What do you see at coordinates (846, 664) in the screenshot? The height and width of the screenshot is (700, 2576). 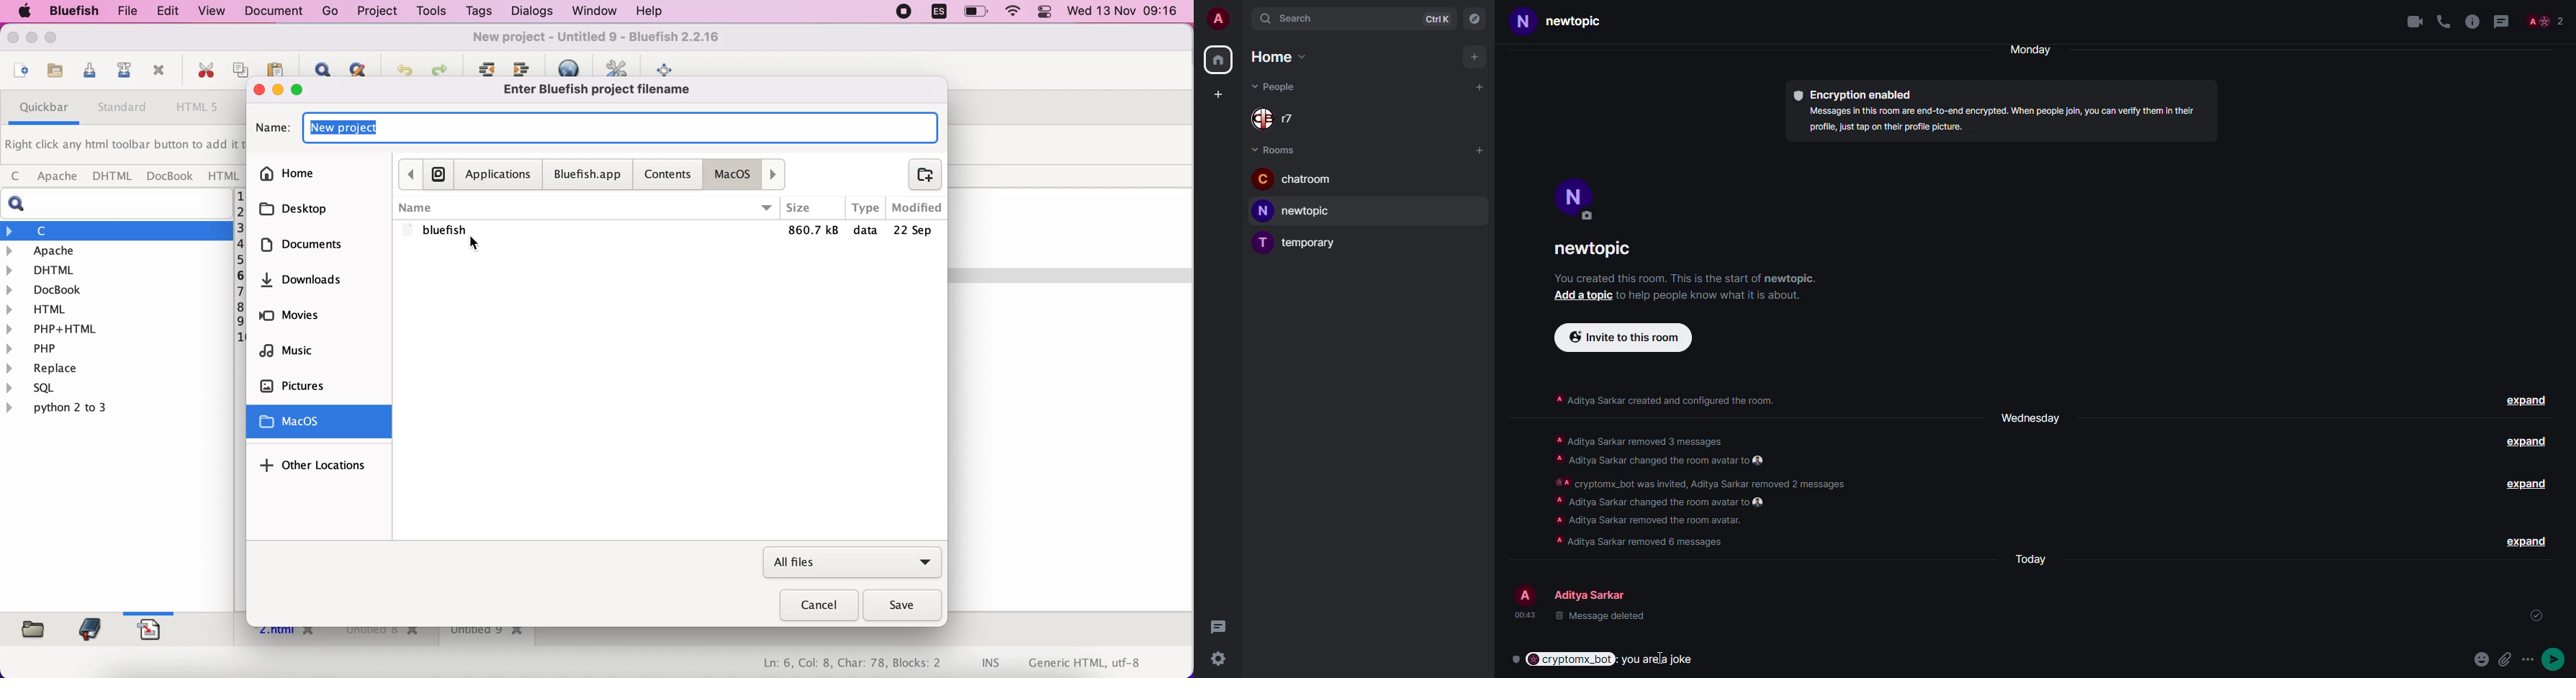 I see `lines, column, blocks` at bounding box center [846, 664].